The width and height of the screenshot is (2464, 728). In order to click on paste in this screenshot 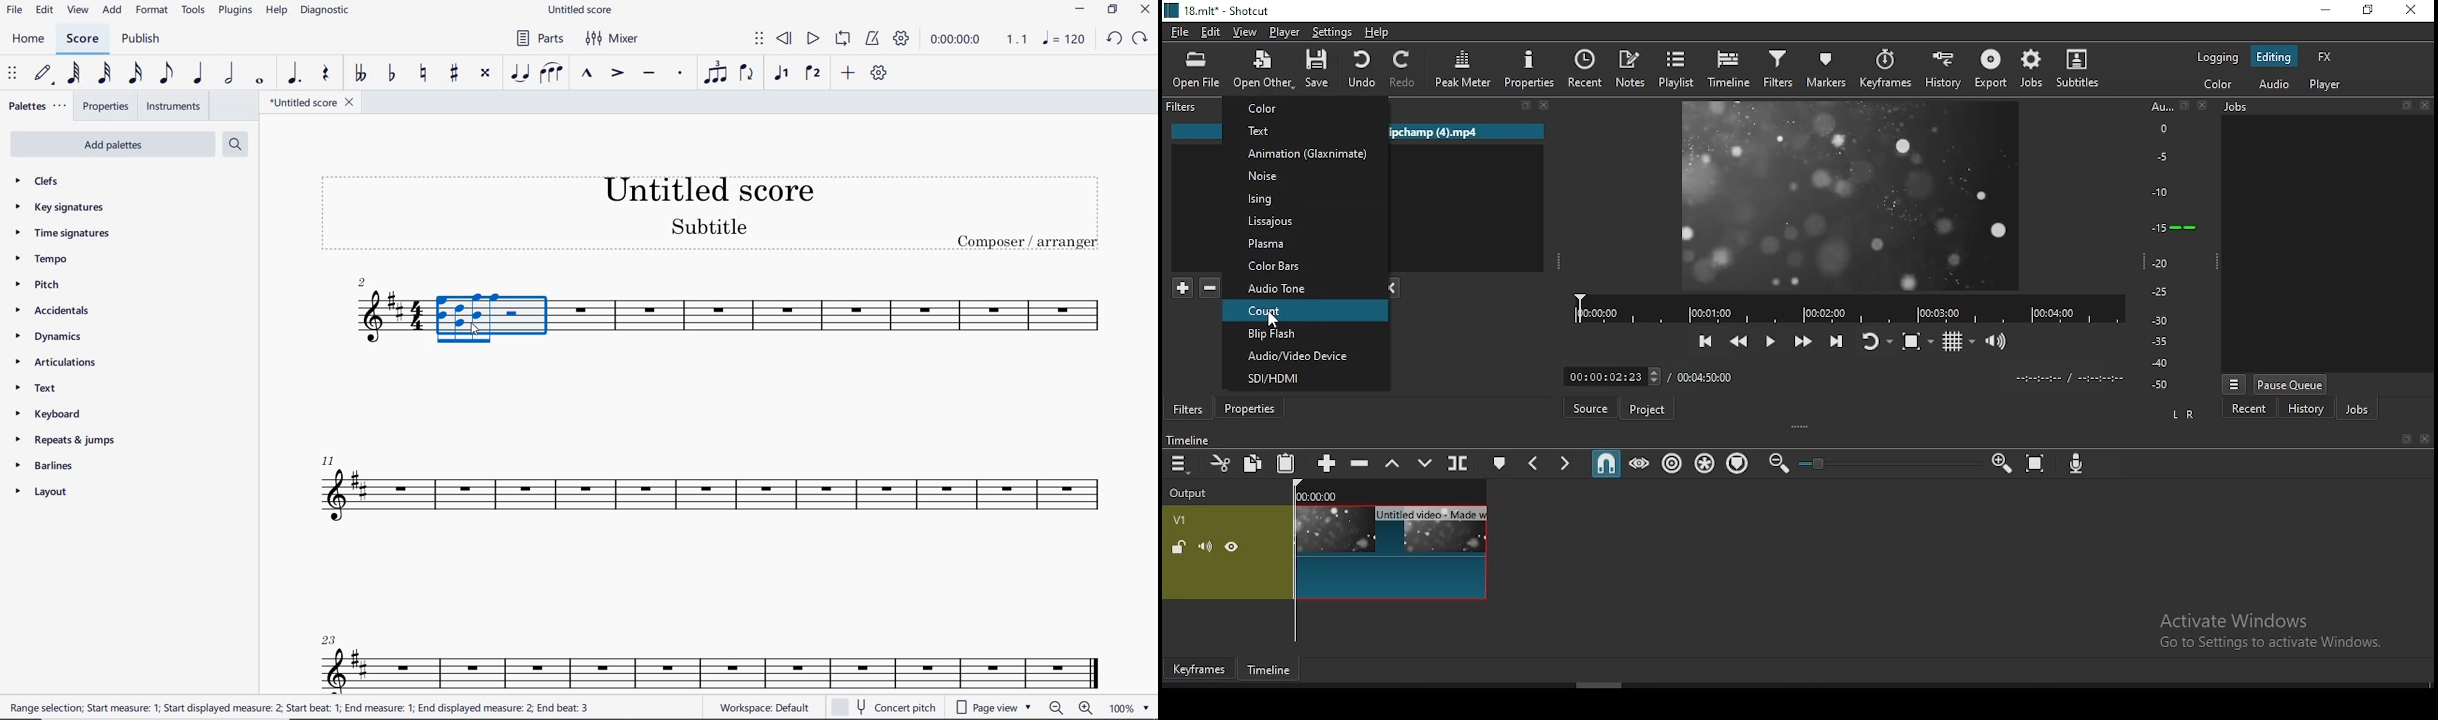, I will do `click(1285, 463)`.